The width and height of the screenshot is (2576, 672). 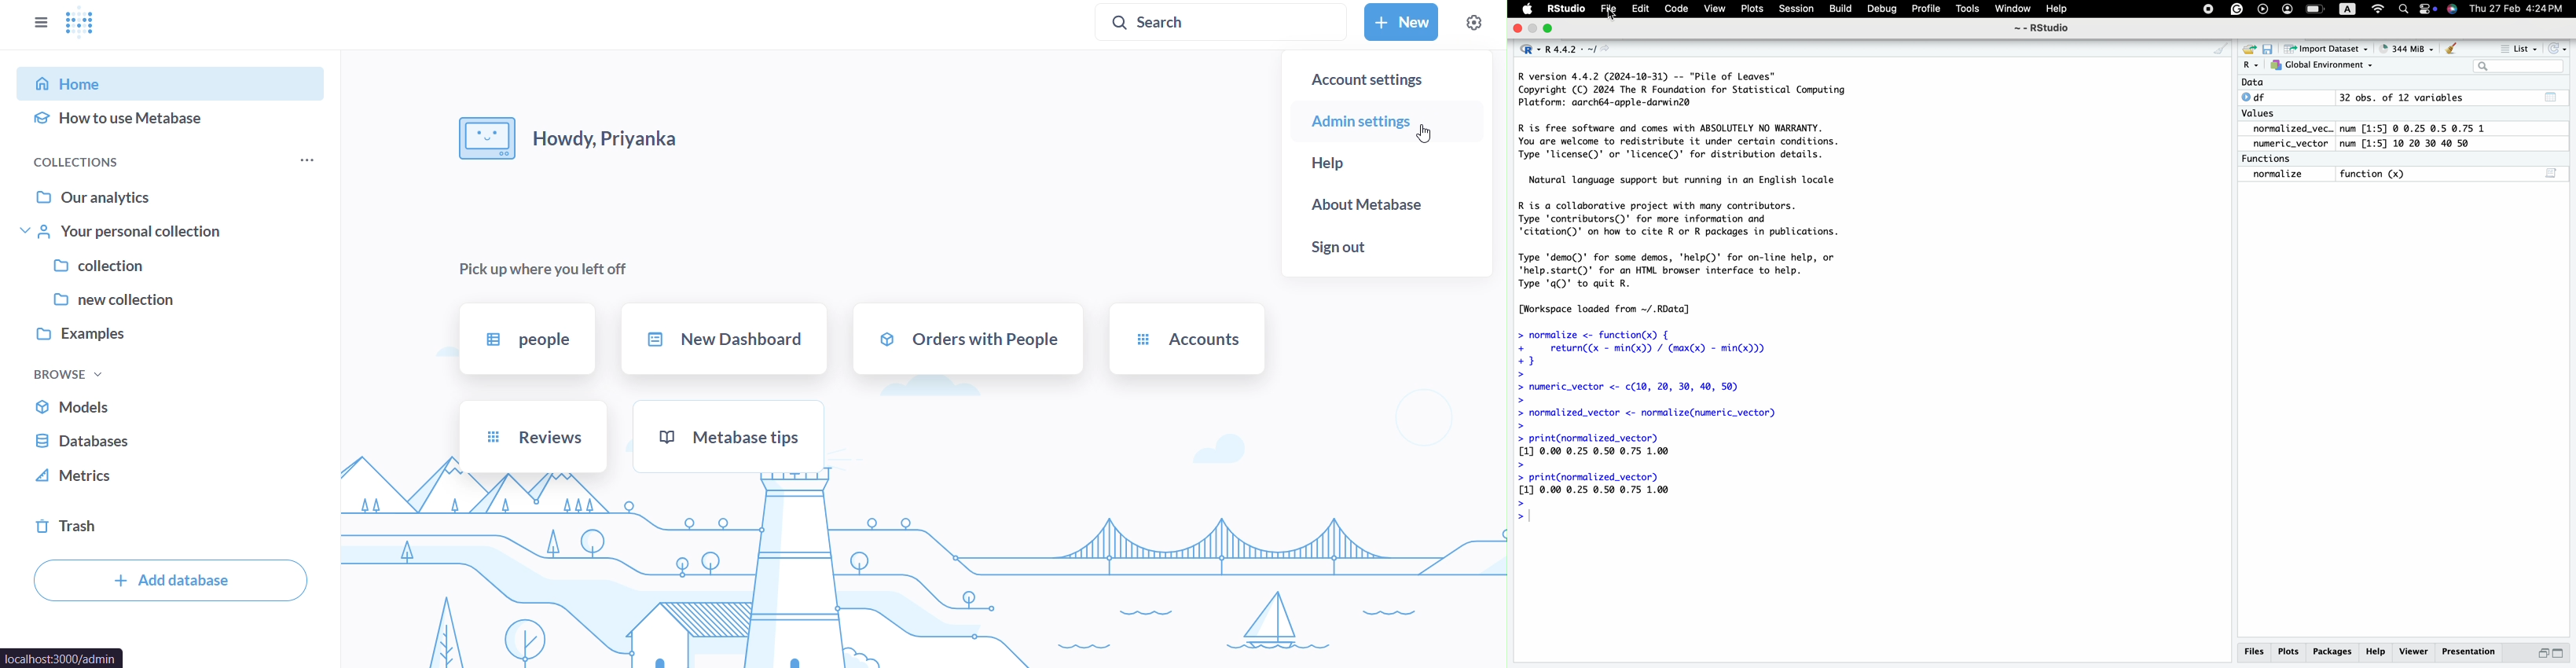 I want to click on 344MiB, so click(x=2402, y=47).